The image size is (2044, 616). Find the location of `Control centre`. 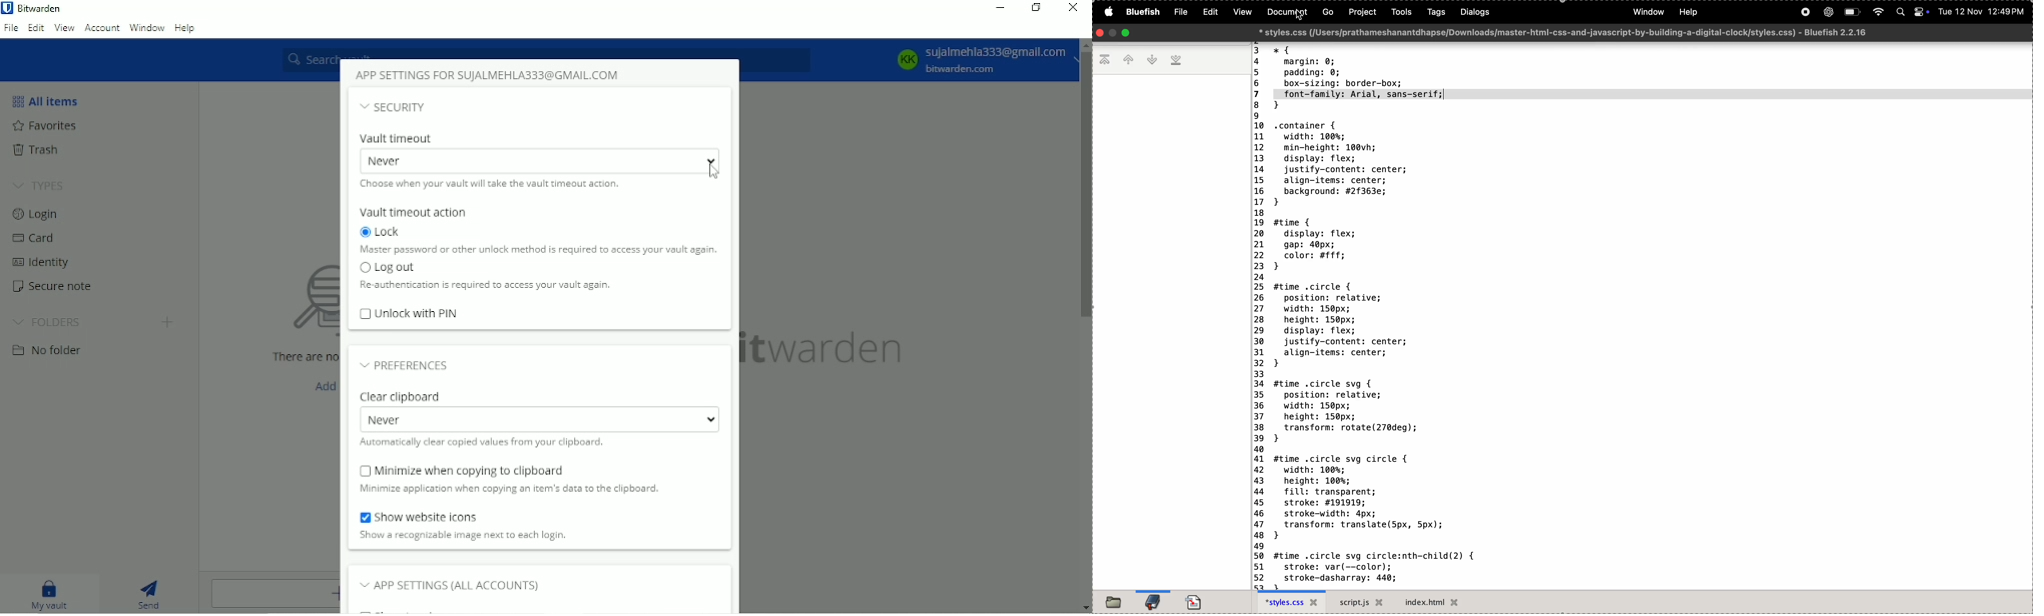

Control centre is located at coordinates (1920, 12).